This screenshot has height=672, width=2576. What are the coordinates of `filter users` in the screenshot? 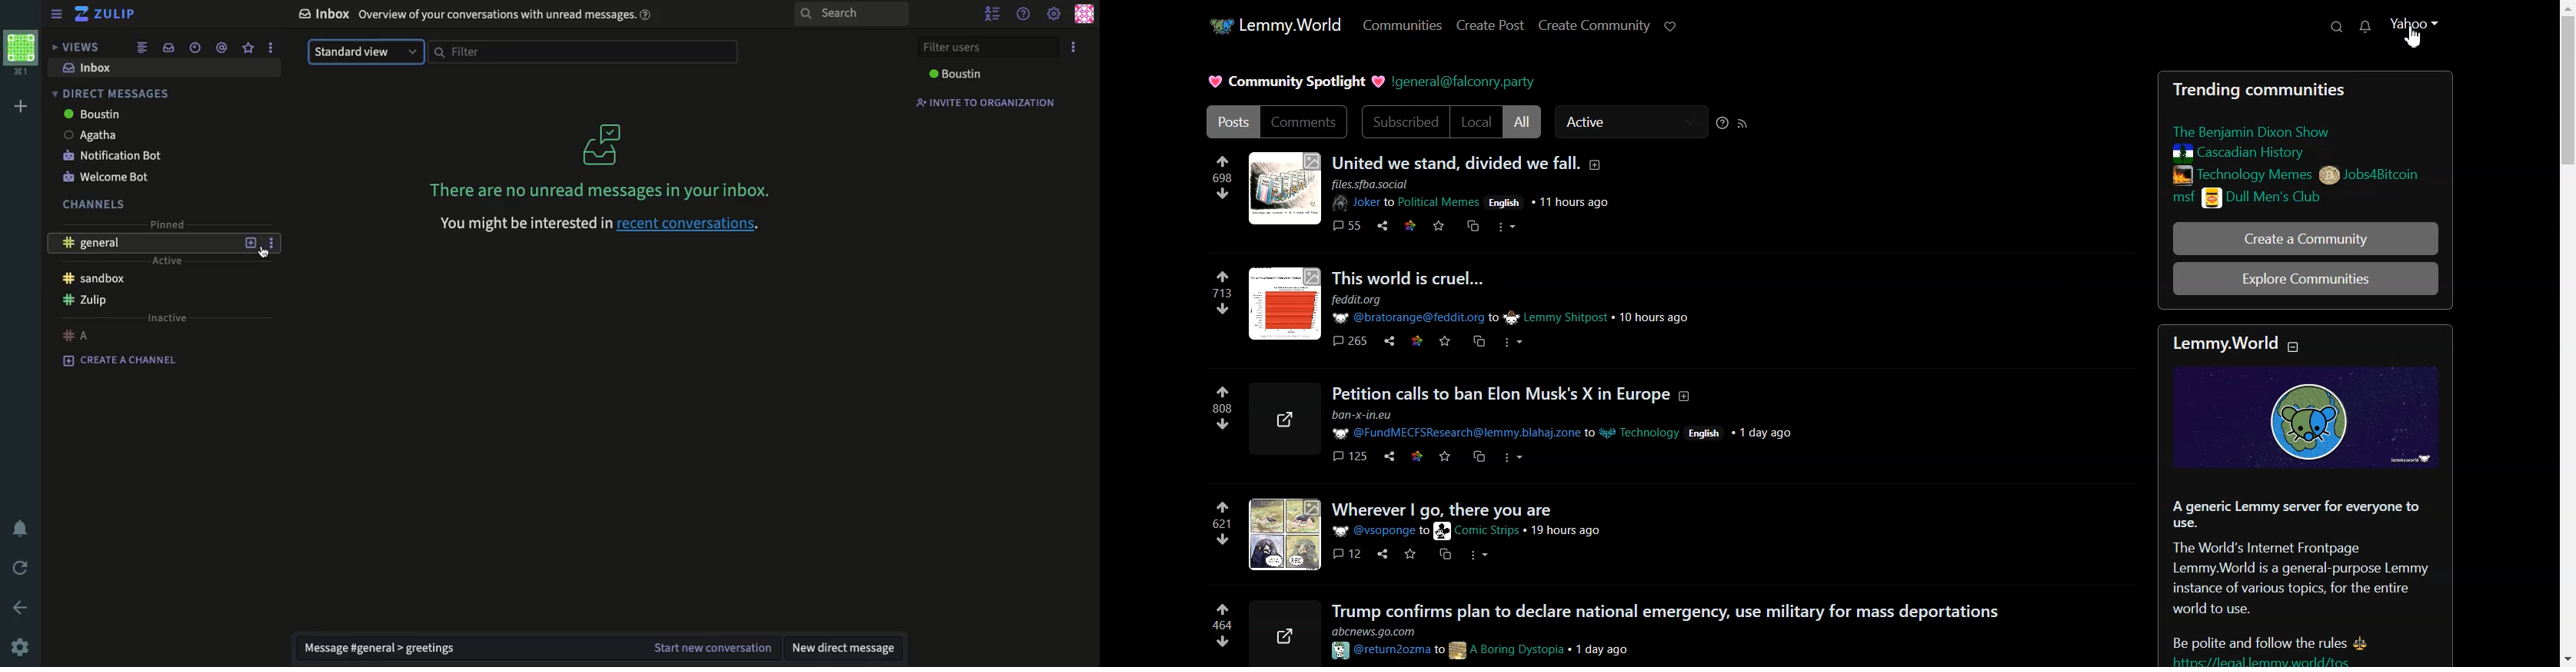 It's located at (986, 45).